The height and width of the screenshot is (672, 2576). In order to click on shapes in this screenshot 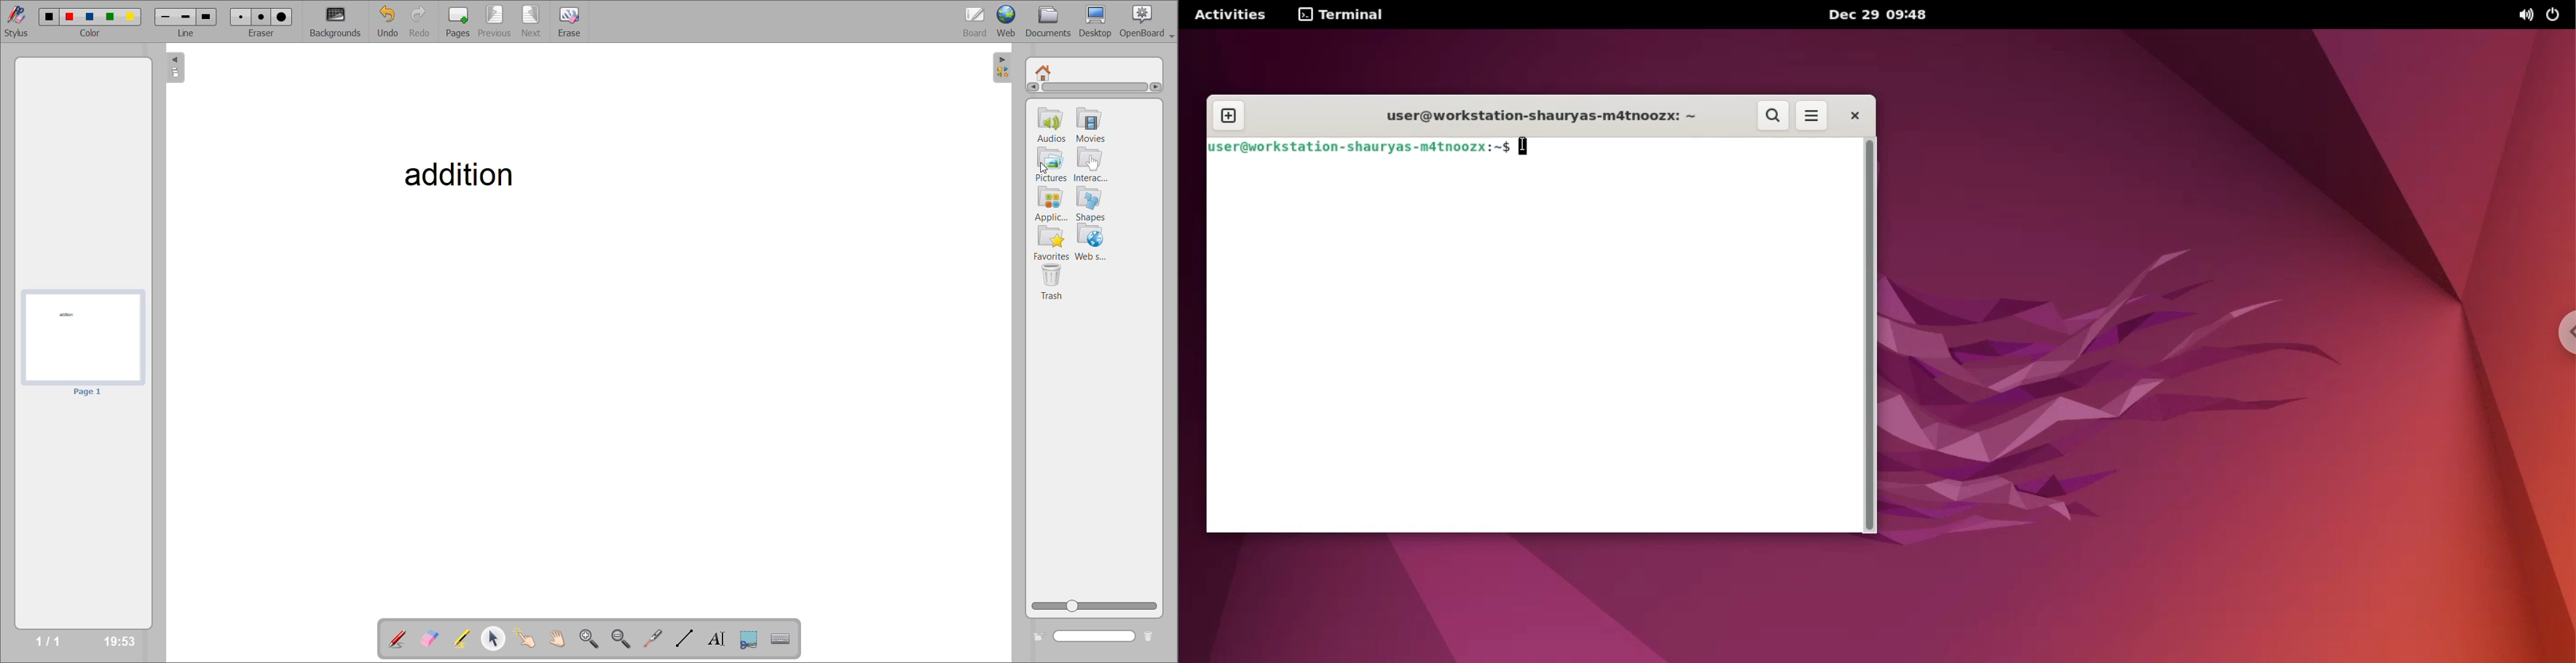, I will do `click(1094, 204)`.